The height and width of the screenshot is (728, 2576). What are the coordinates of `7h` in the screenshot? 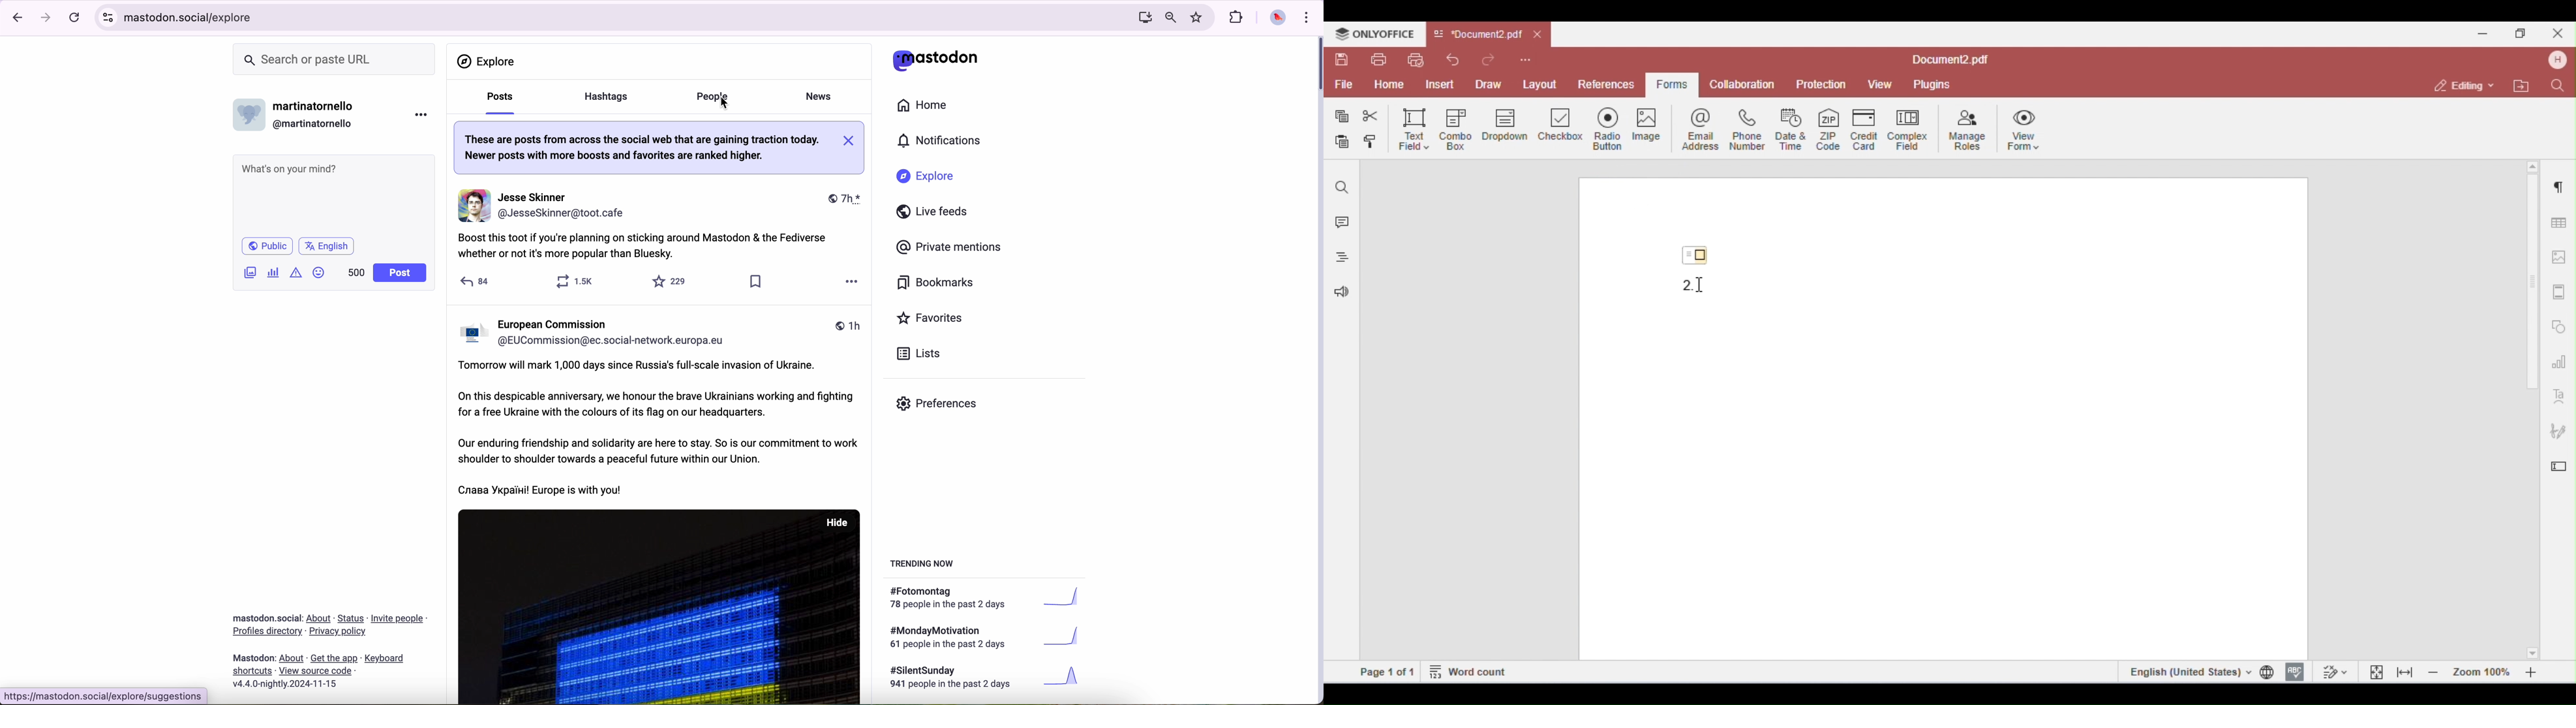 It's located at (839, 200).